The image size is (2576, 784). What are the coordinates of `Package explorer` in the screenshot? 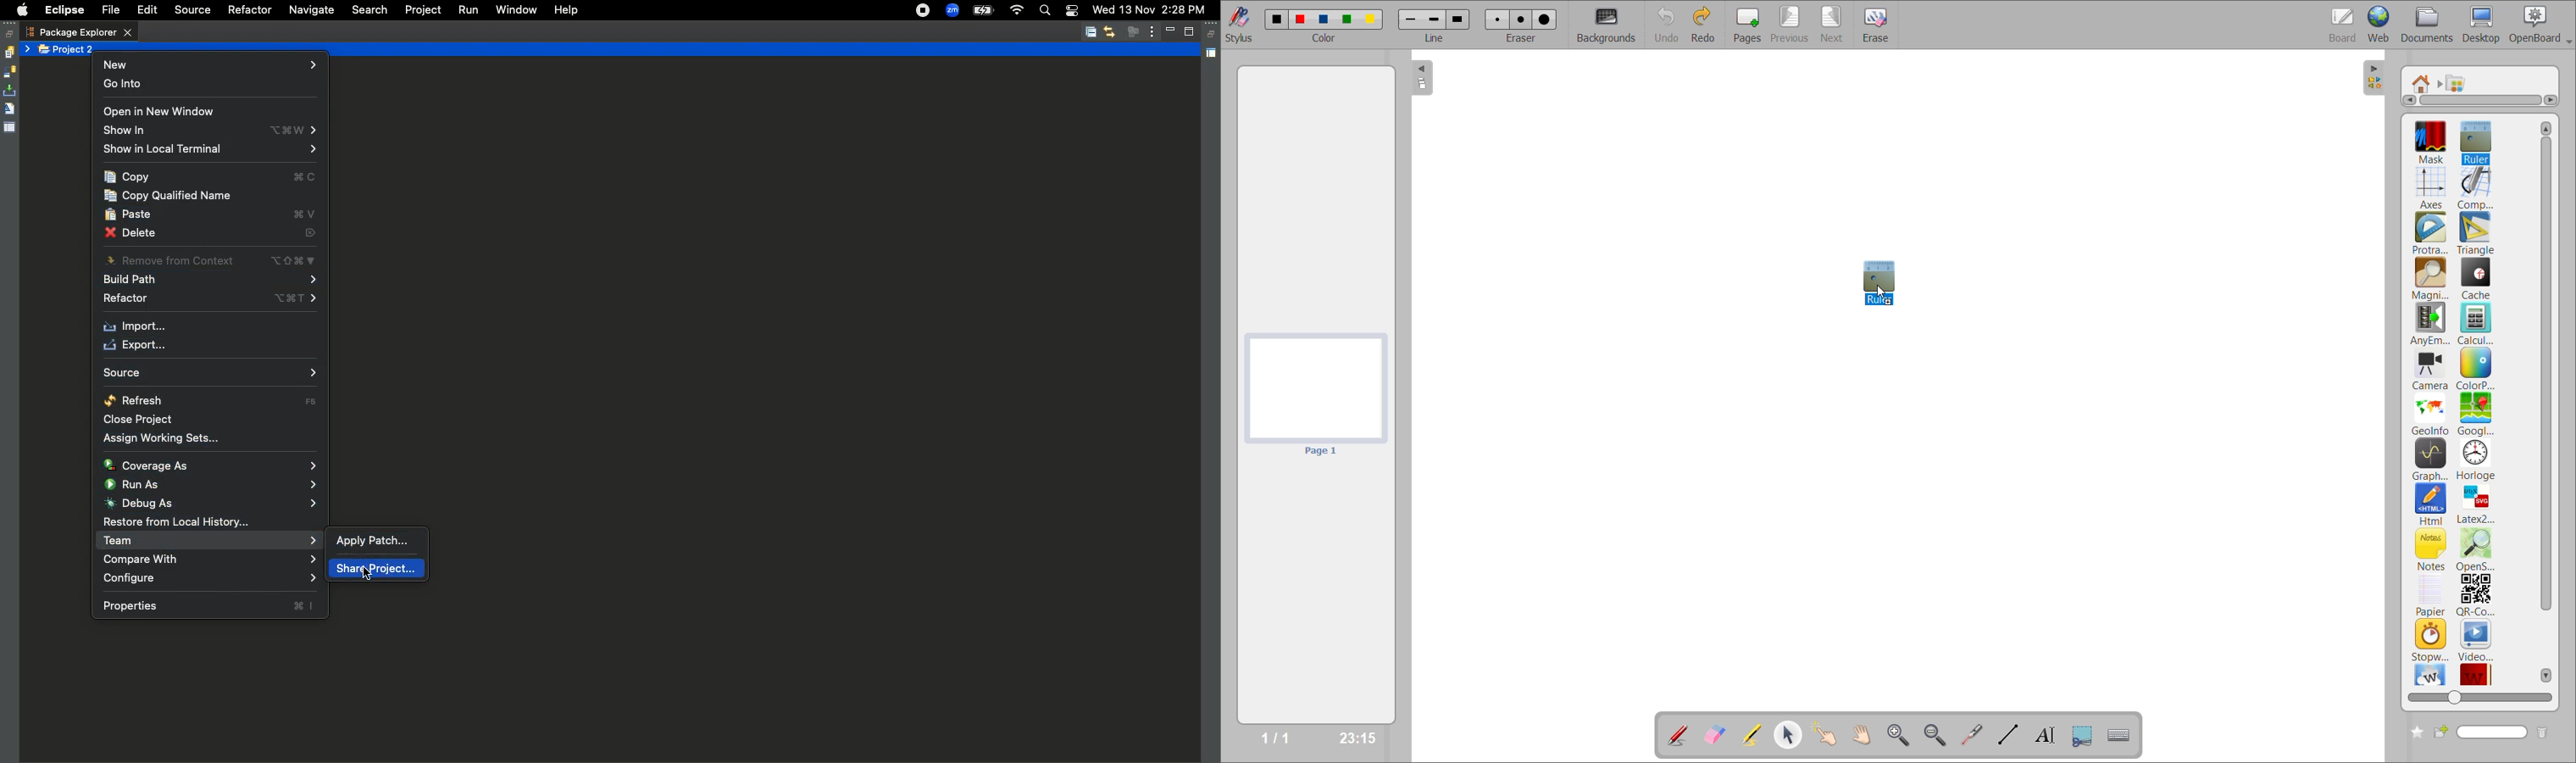 It's located at (79, 32).